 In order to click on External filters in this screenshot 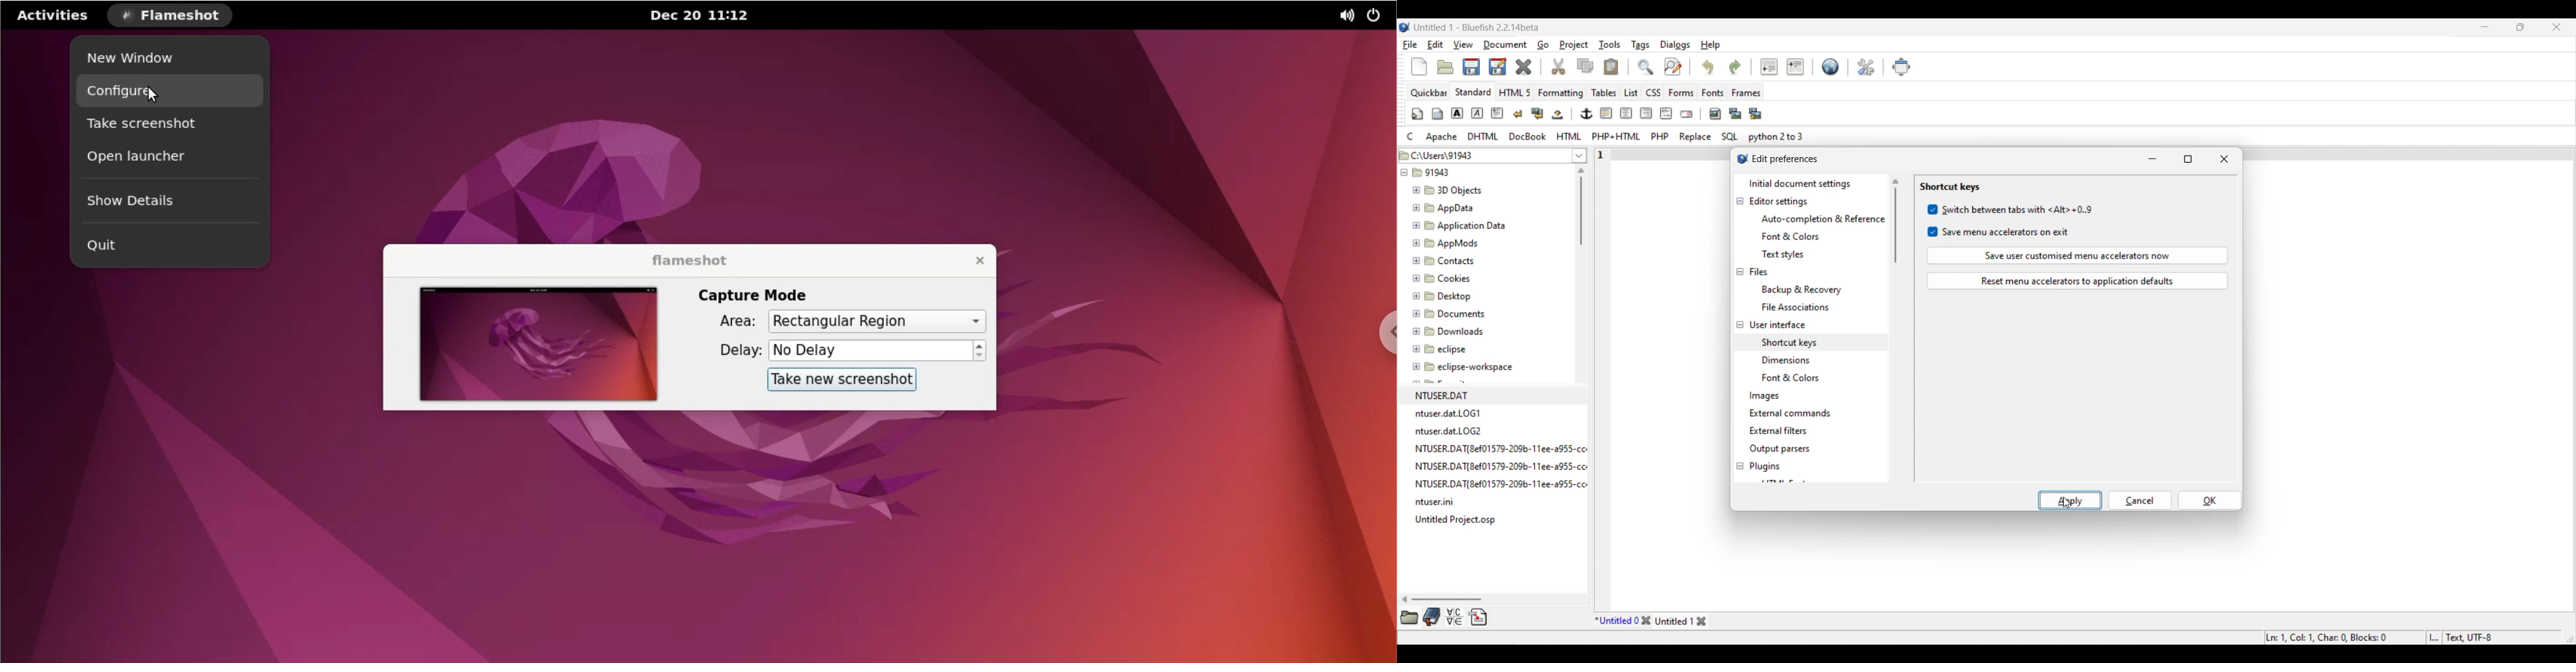, I will do `click(1778, 431)`.